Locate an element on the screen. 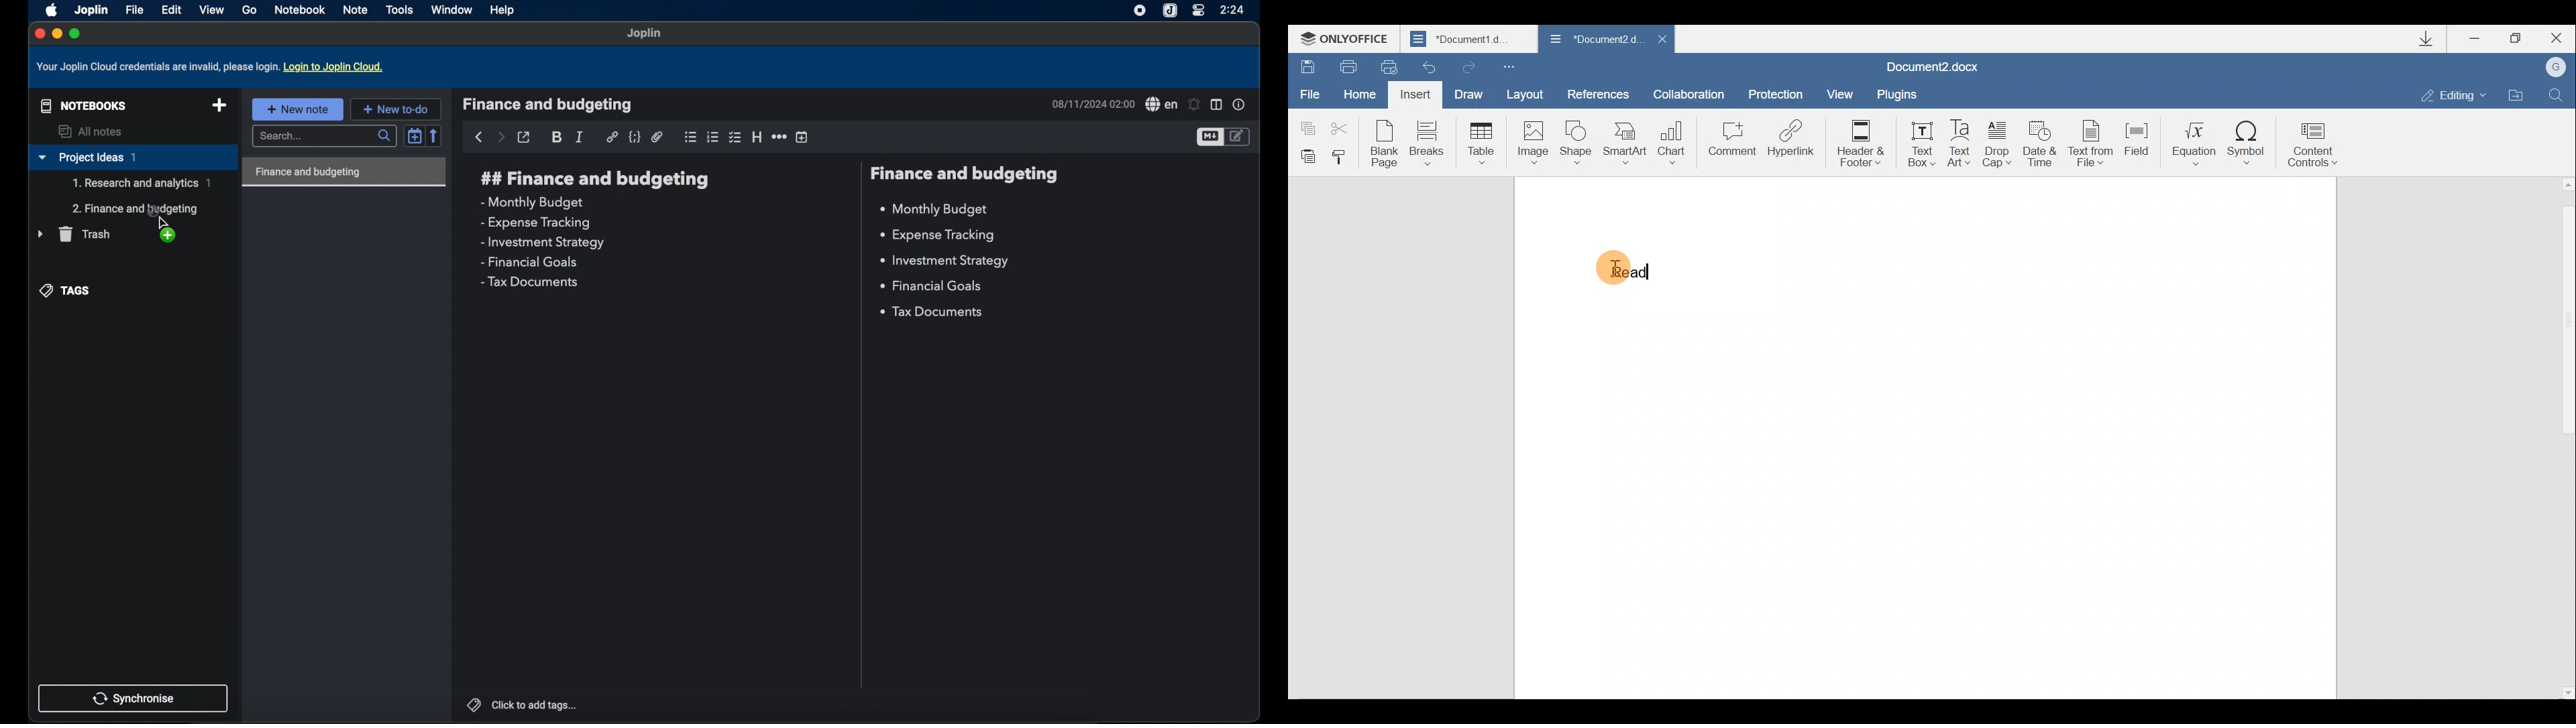 Image resolution: width=2576 pixels, height=728 pixels. click to add tags is located at coordinates (521, 704).